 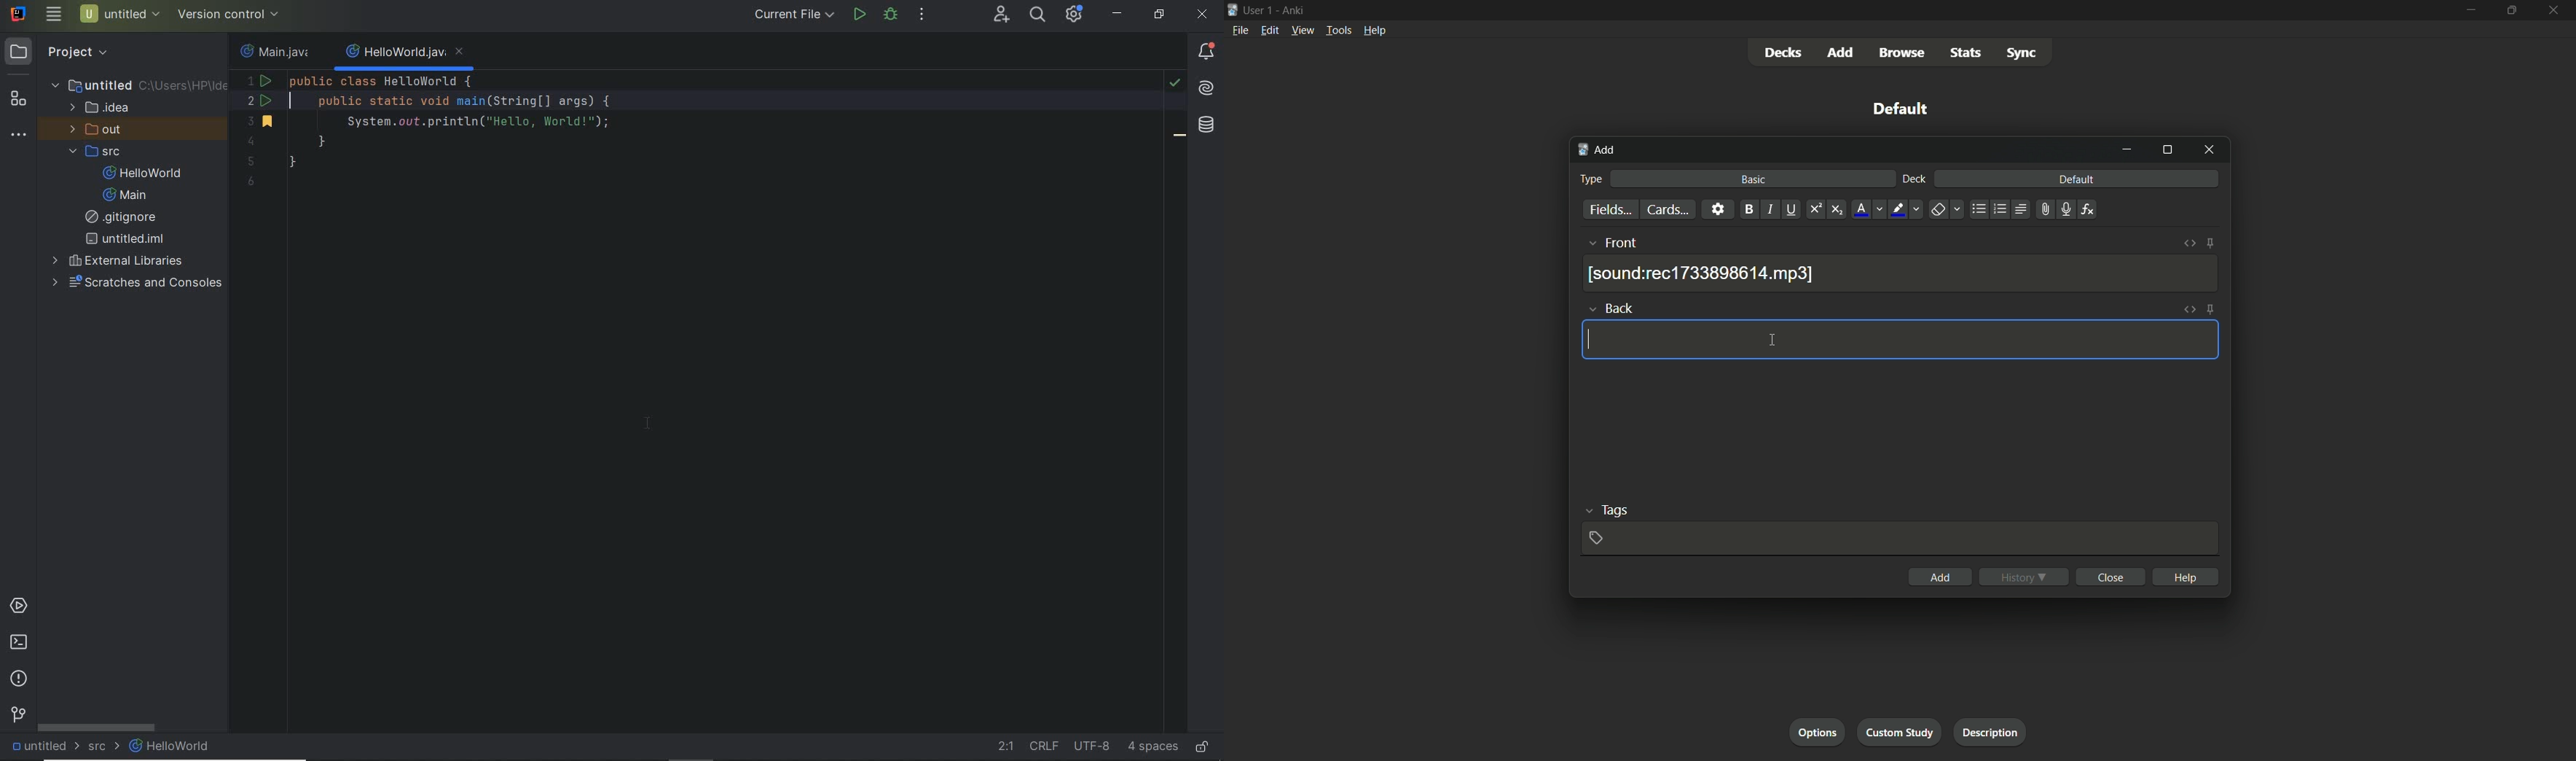 What do you see at coordinates (1913, 180) in the screenshot?
I see `deck` at bounding box center [1913, 180].